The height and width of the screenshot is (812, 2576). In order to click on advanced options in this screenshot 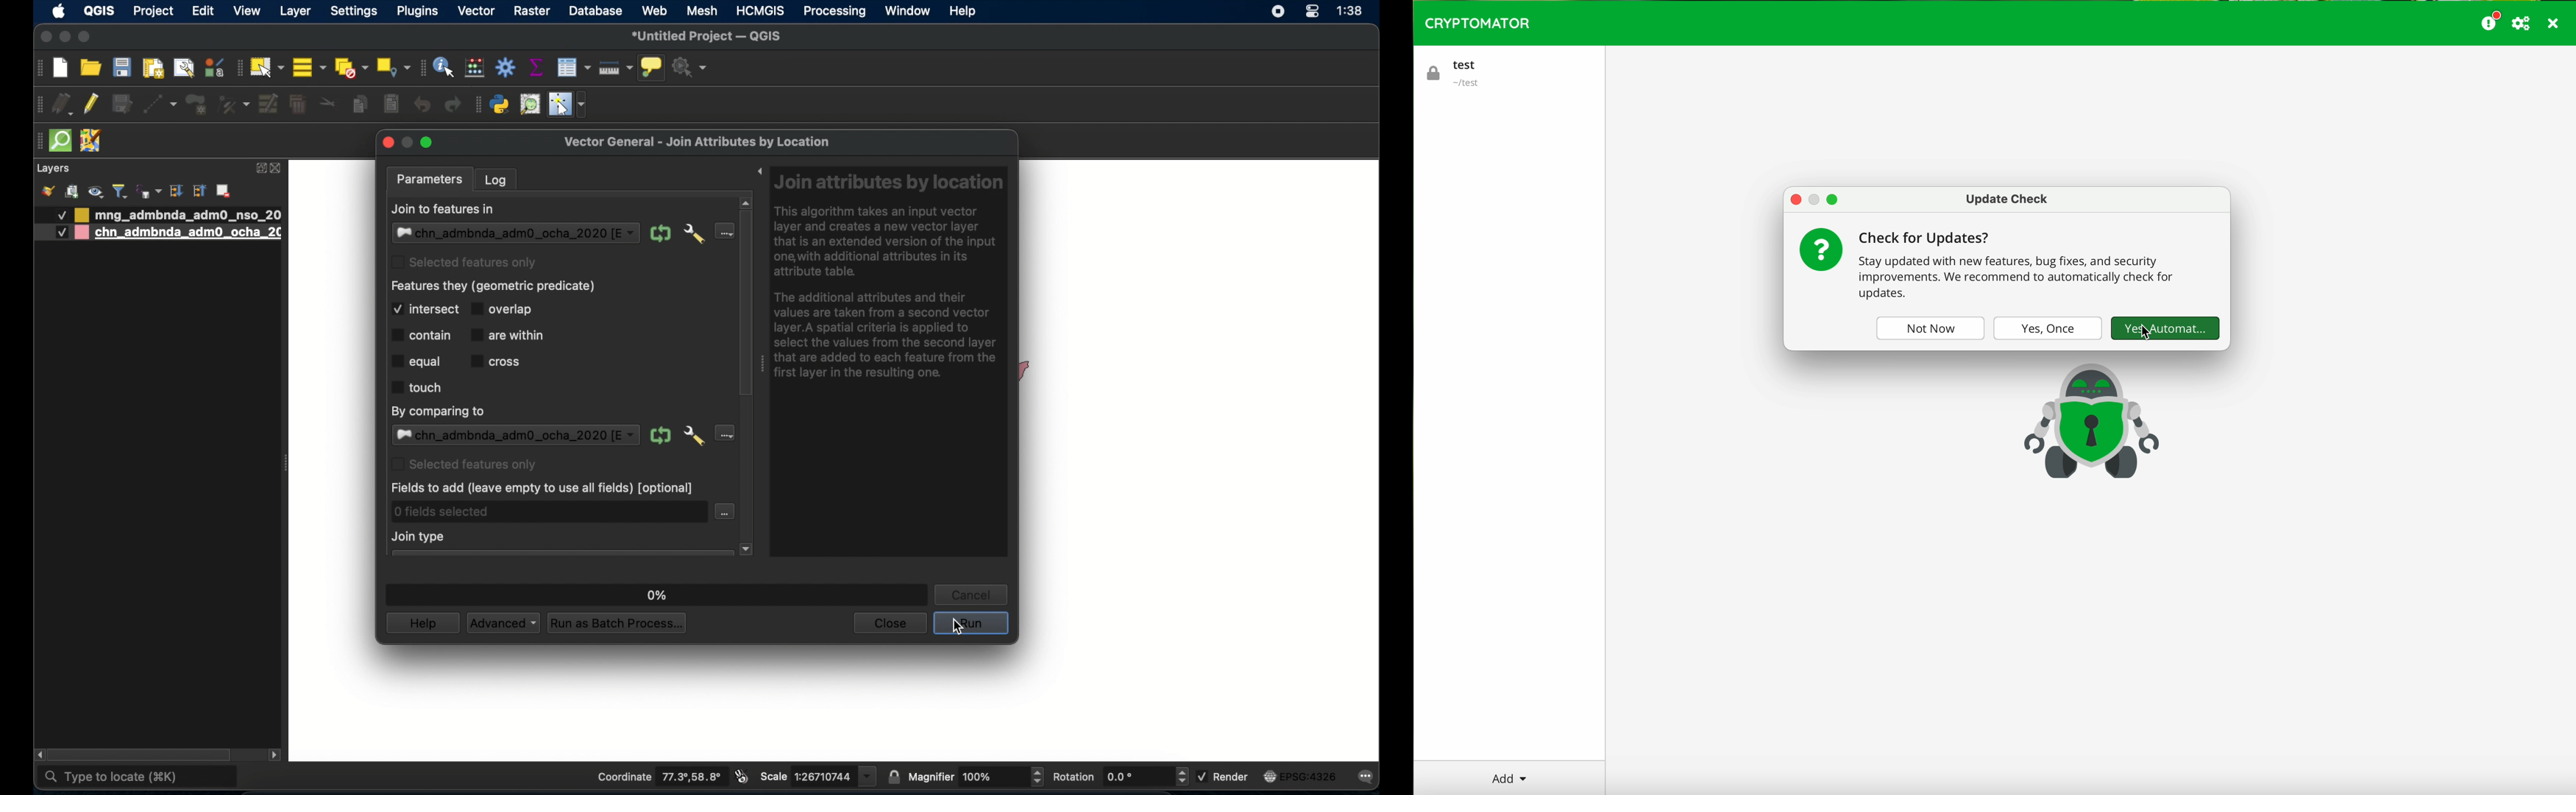, I will do `click(693, 233)`.